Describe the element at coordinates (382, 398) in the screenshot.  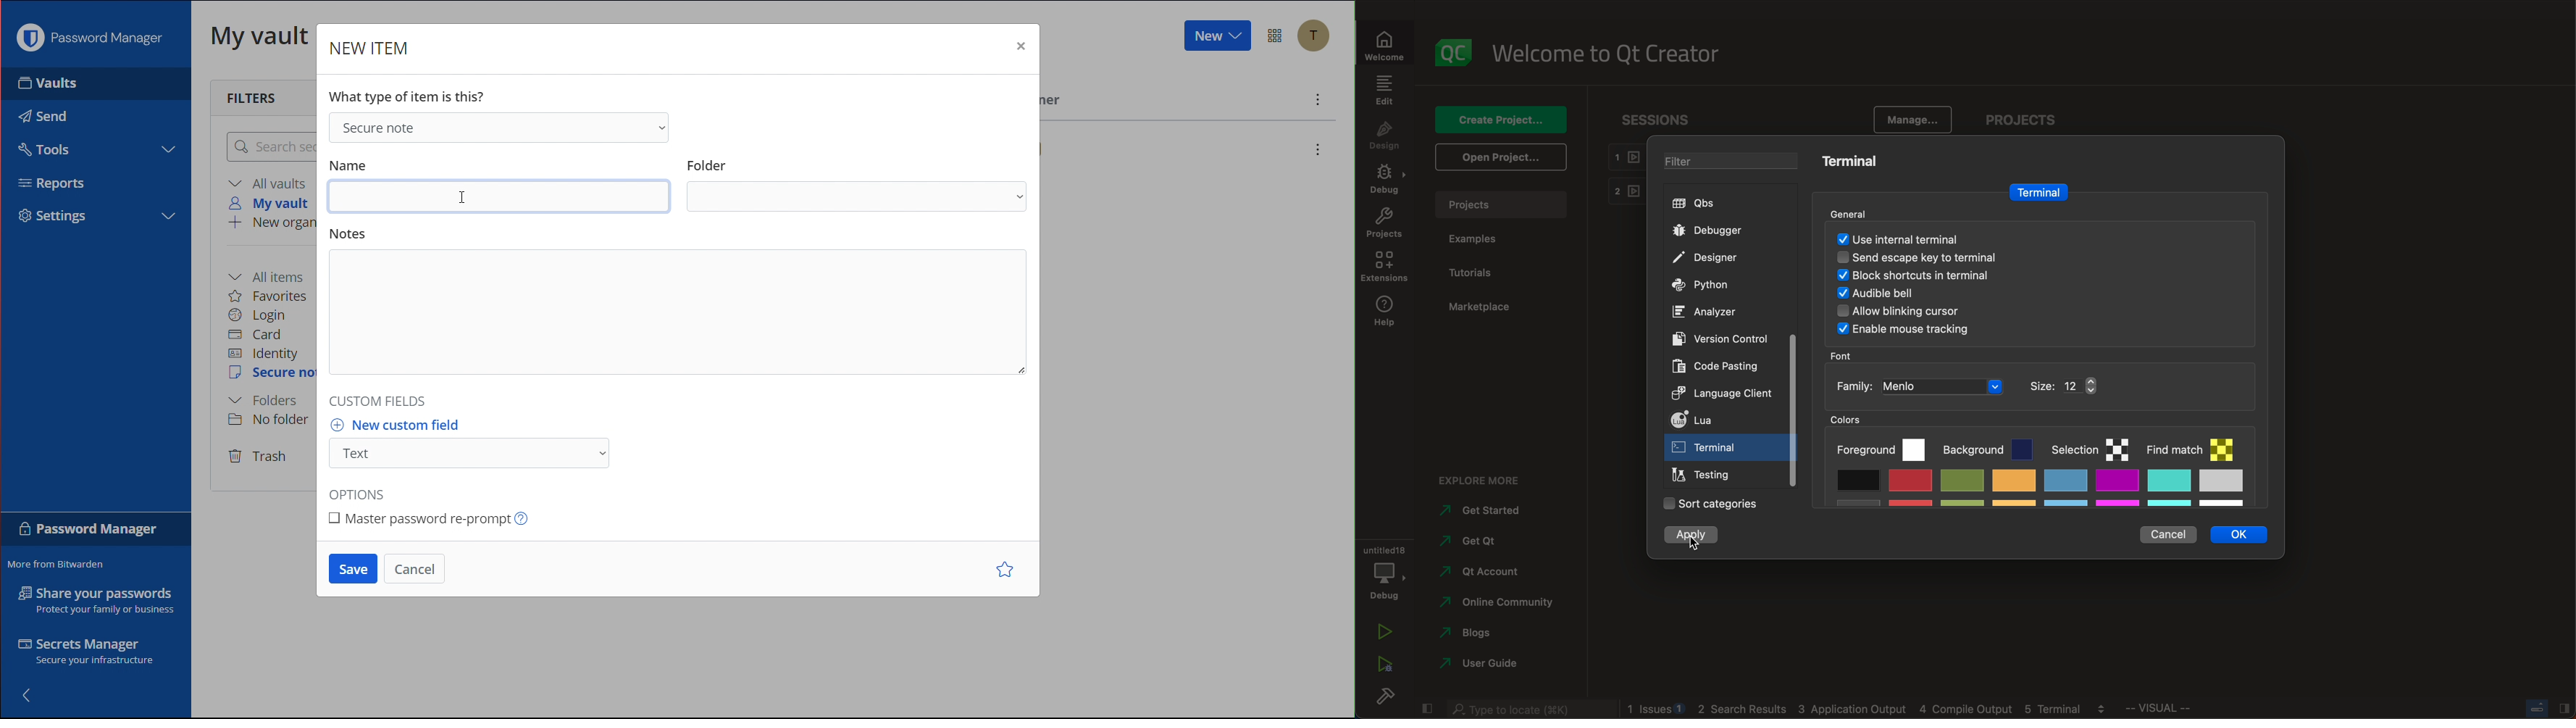
I see `Custom Fields` at that location.